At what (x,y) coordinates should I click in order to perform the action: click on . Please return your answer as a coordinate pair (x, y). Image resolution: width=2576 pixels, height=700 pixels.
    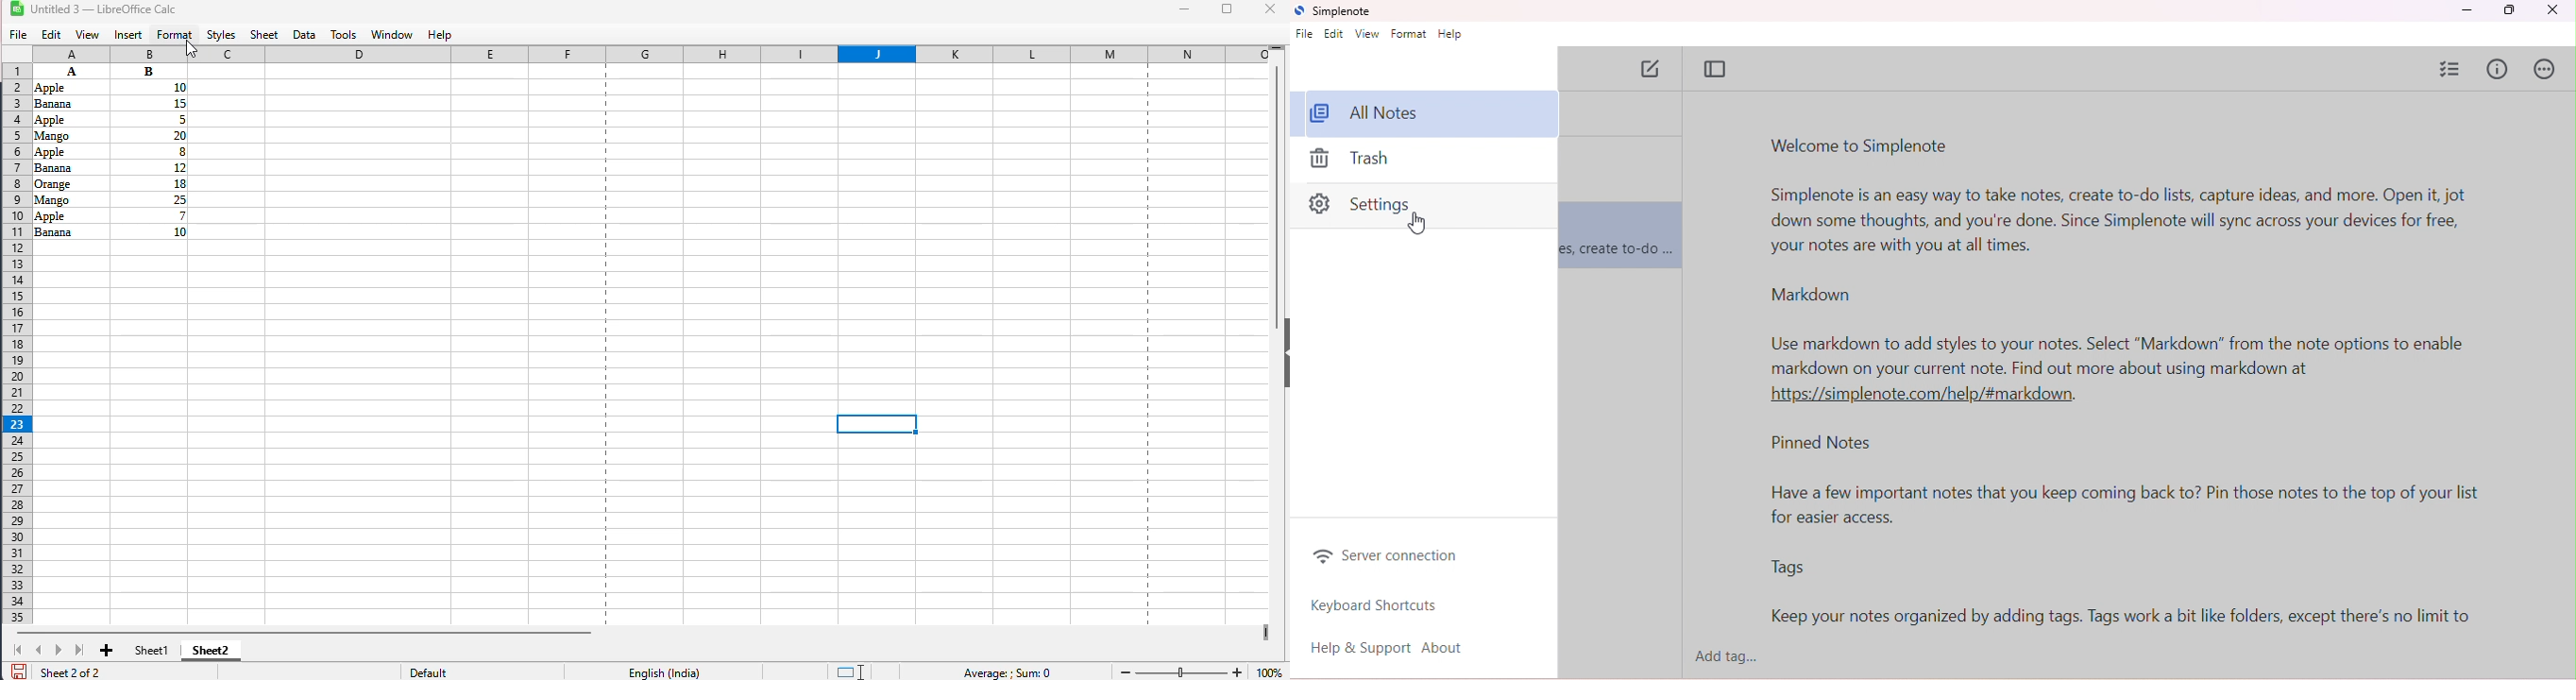
    Looking at the image, I should click on (70, 231).